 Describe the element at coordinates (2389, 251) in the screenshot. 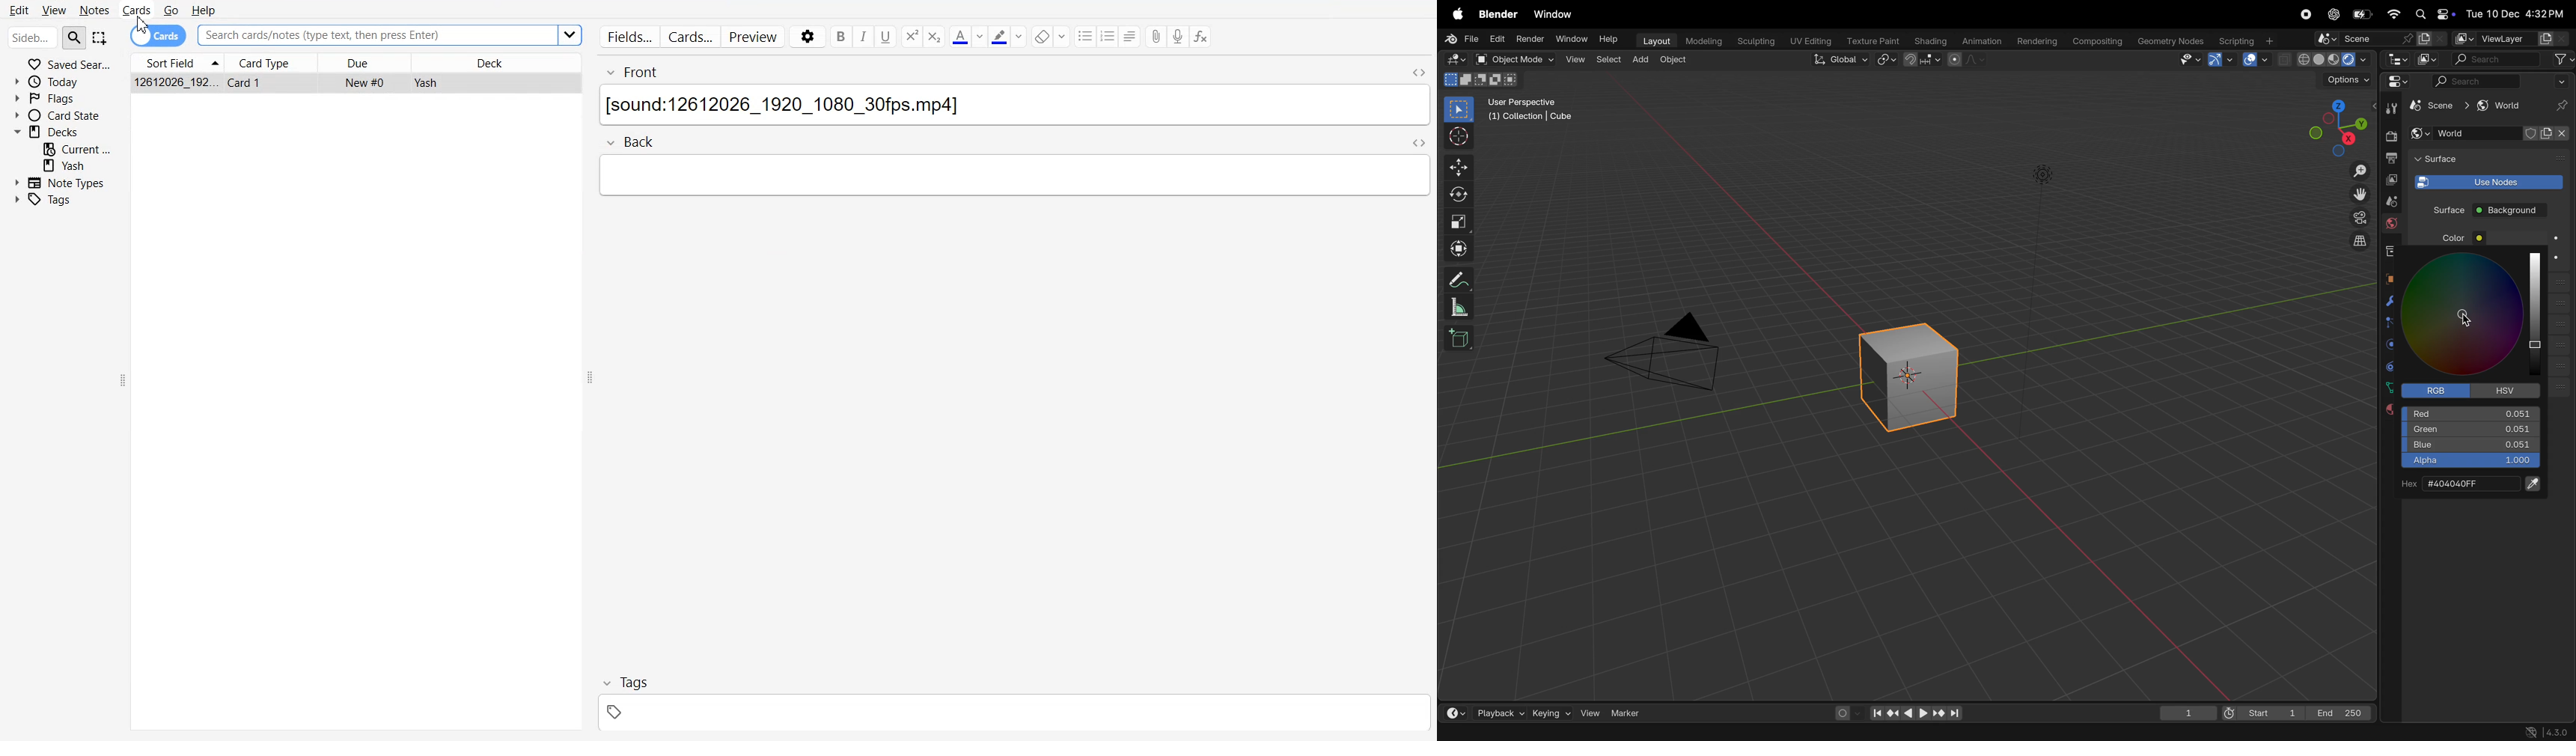

I see `collection` at that location.